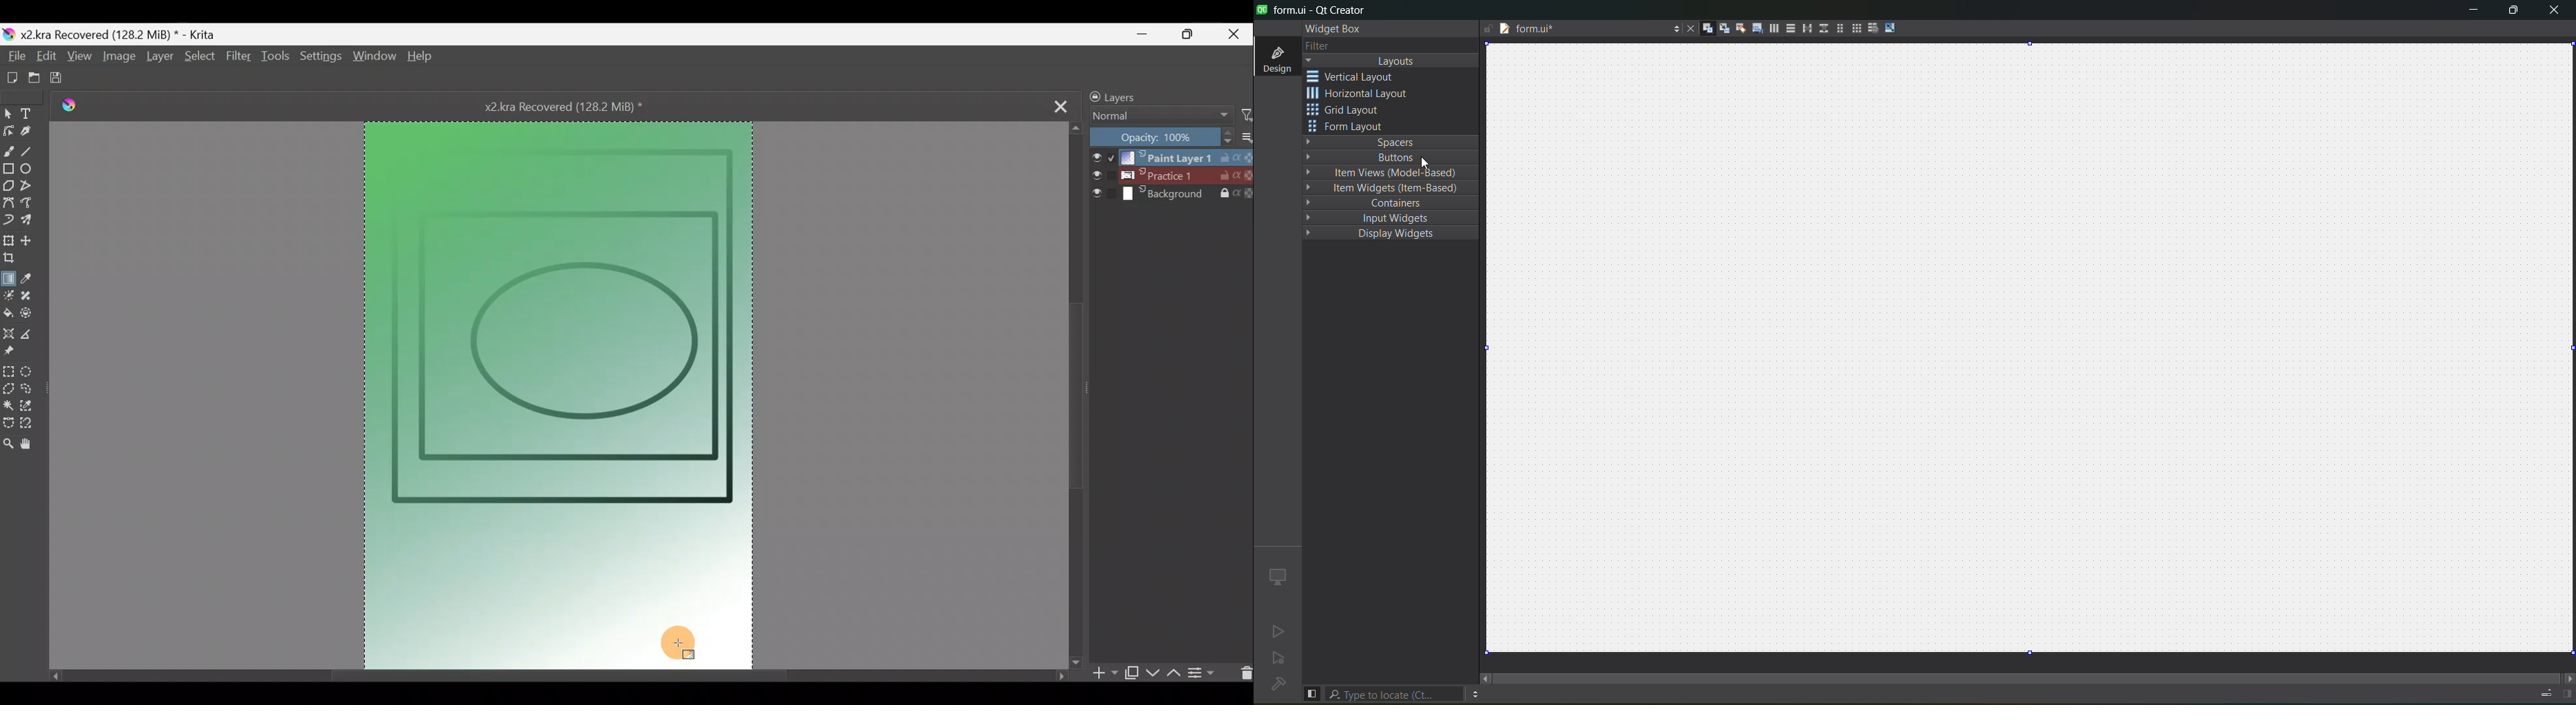  What do you see at coordinates (1486, 678) in the screenshot?
I see `move left` at bounding box center [1486, 678].